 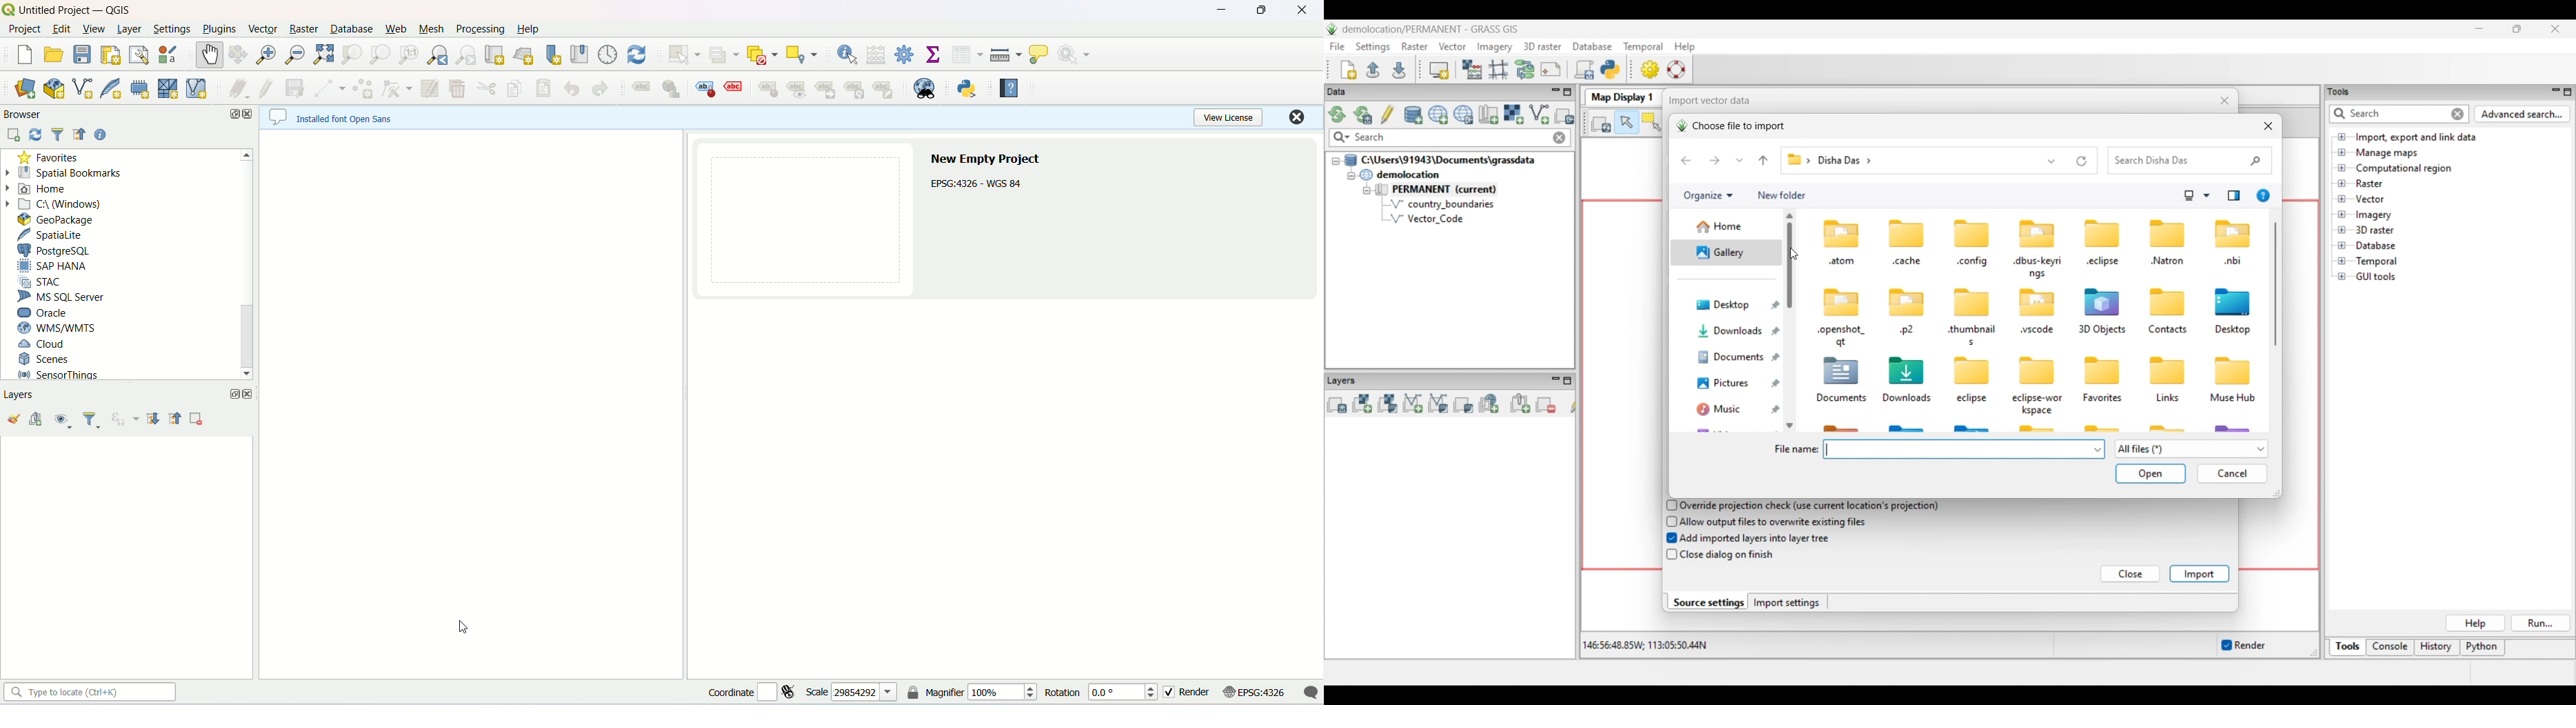 I want to click on geopackage, so click(x=54, y=219).